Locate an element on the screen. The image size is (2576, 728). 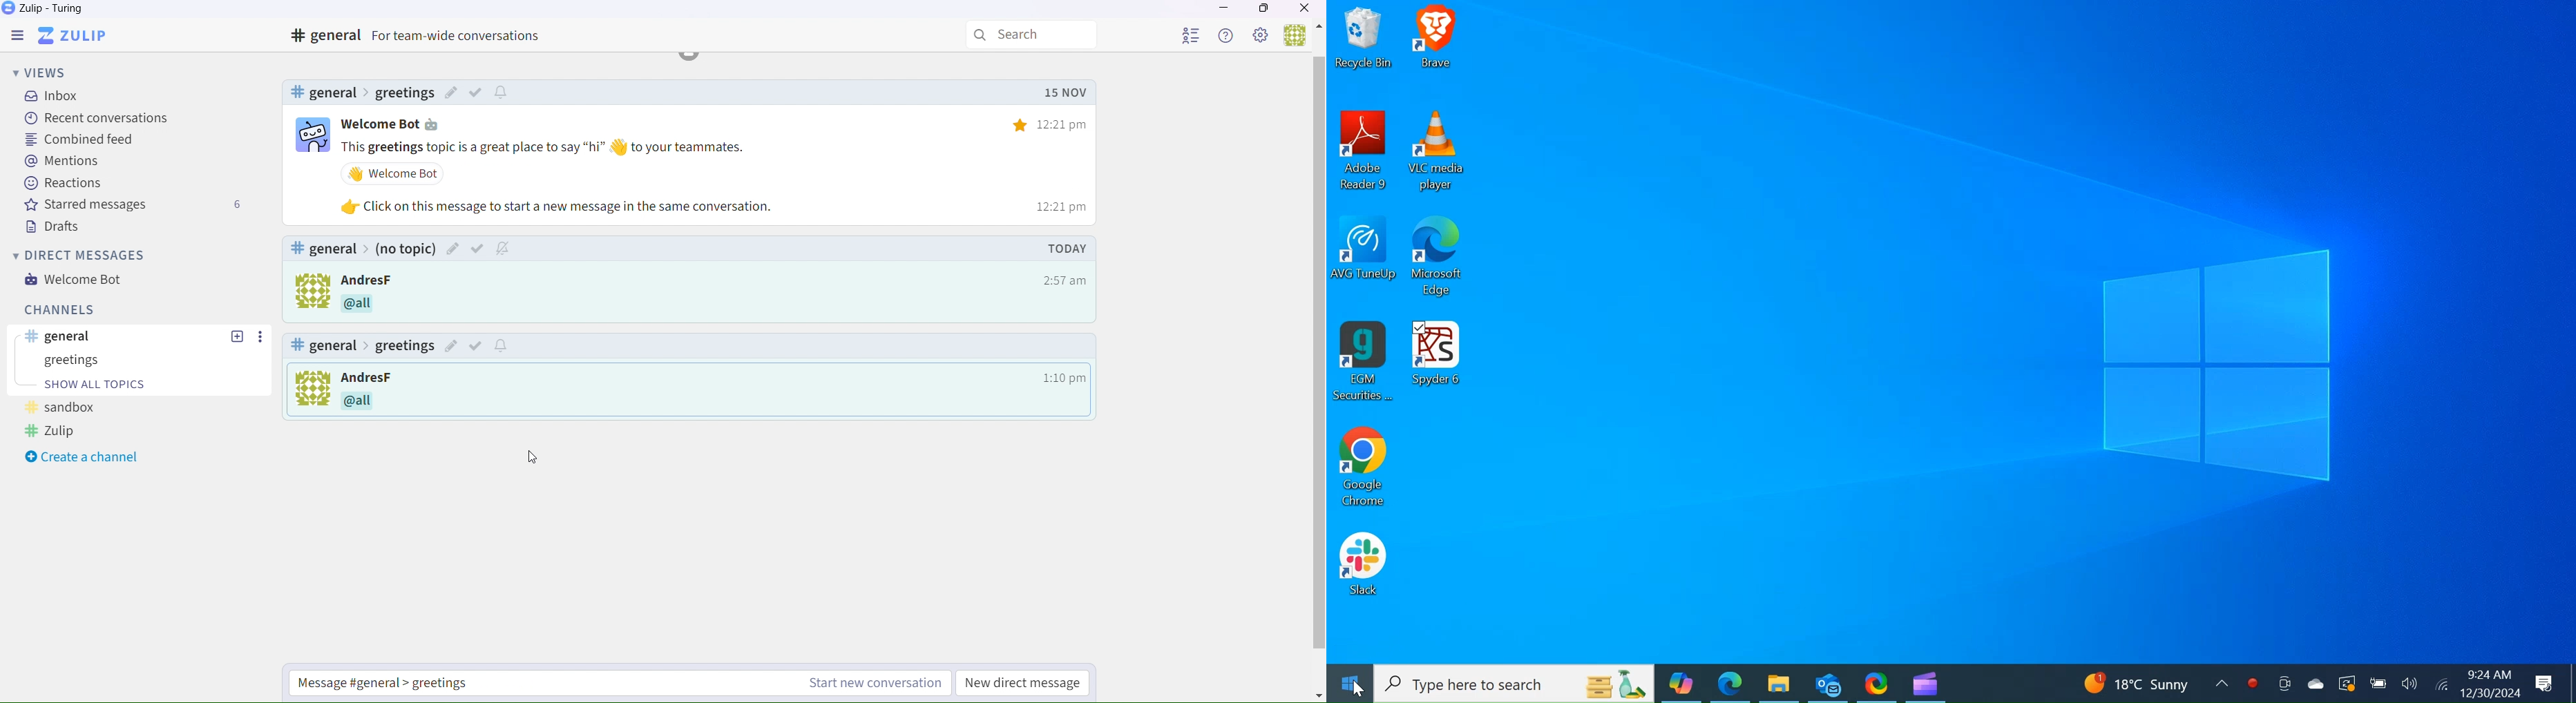
Windows is located at coordinates (1348, 685).